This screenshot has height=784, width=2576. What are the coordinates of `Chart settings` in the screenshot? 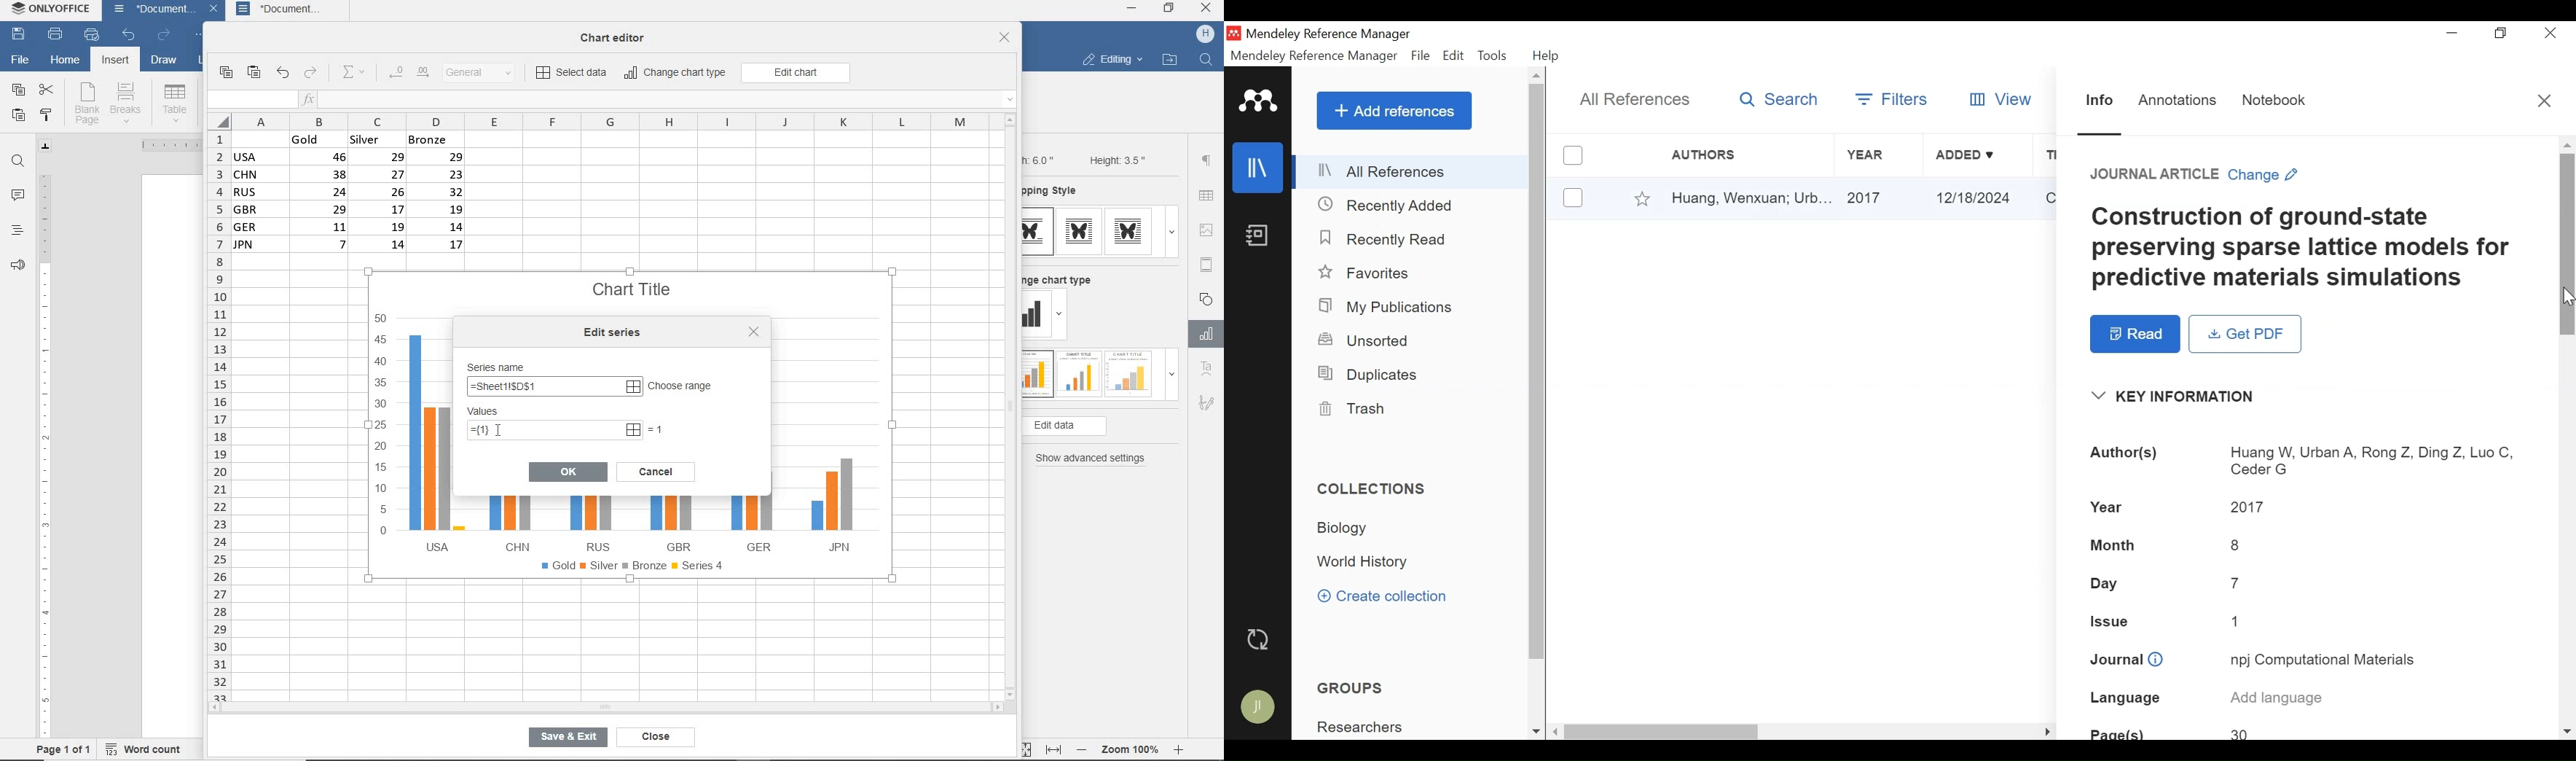 It's located at (1203, 334).